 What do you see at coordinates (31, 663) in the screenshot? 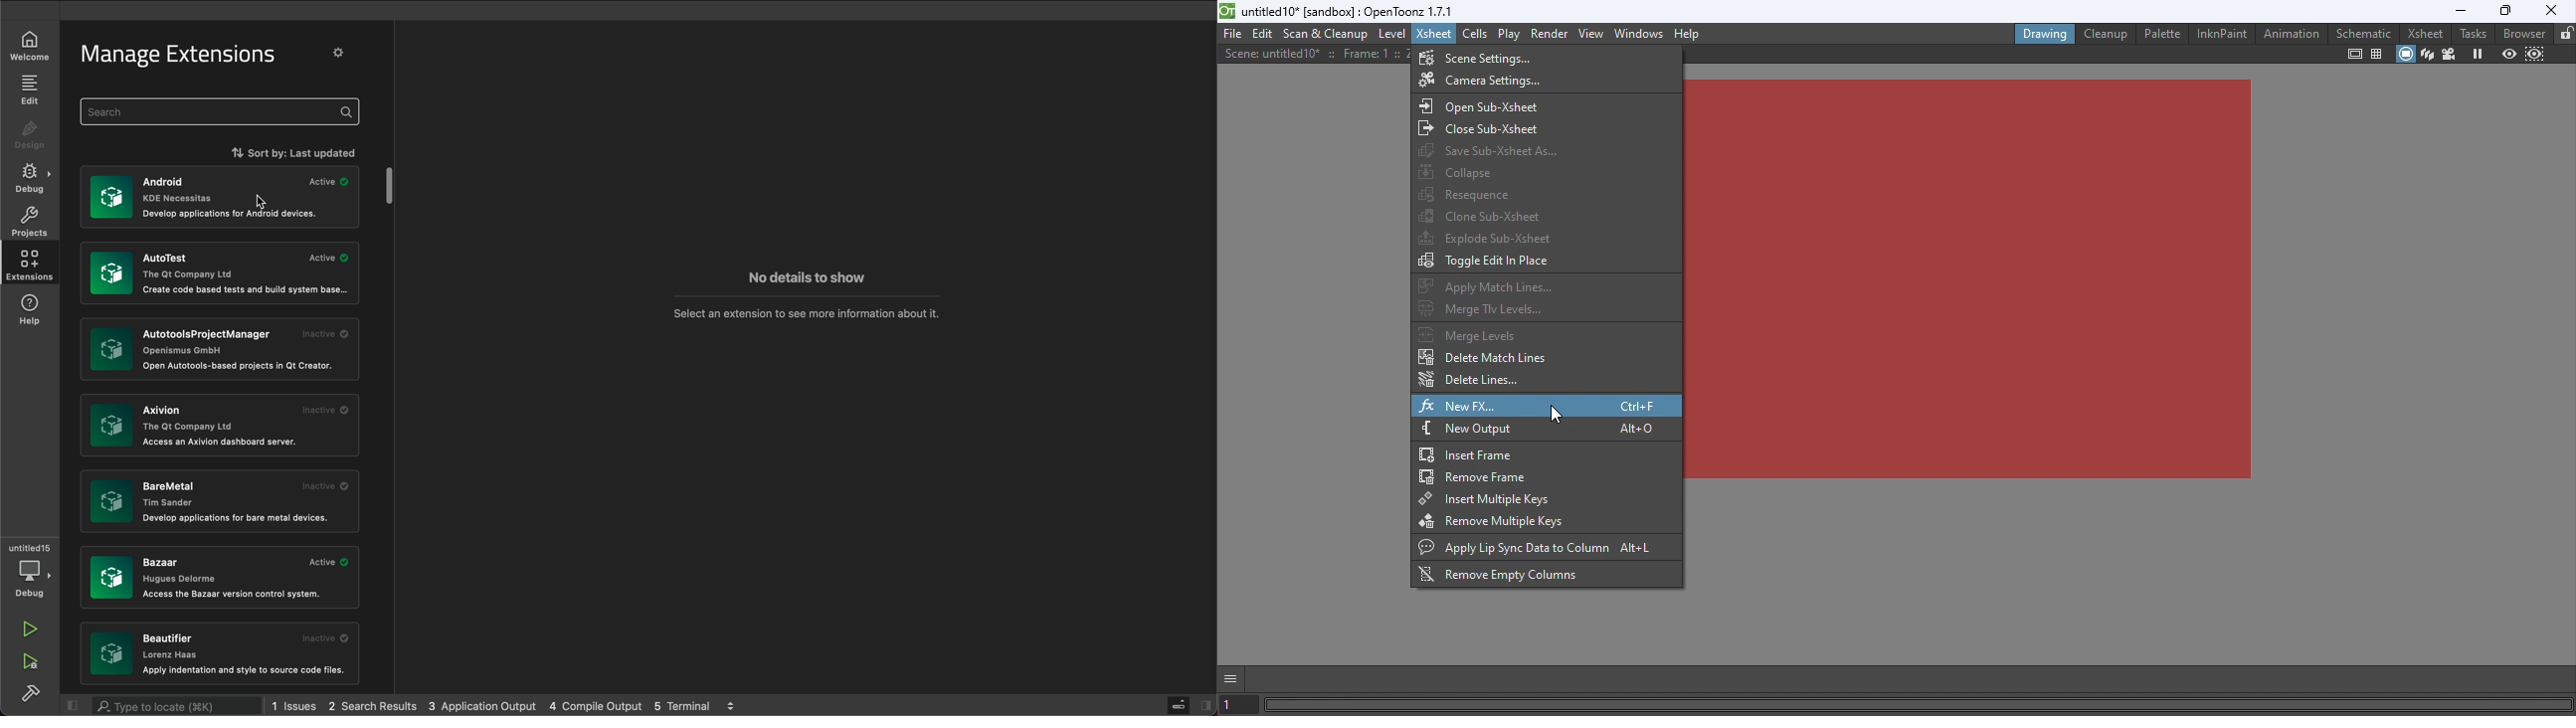
I see `run and build` at bounding box center [31, 663].